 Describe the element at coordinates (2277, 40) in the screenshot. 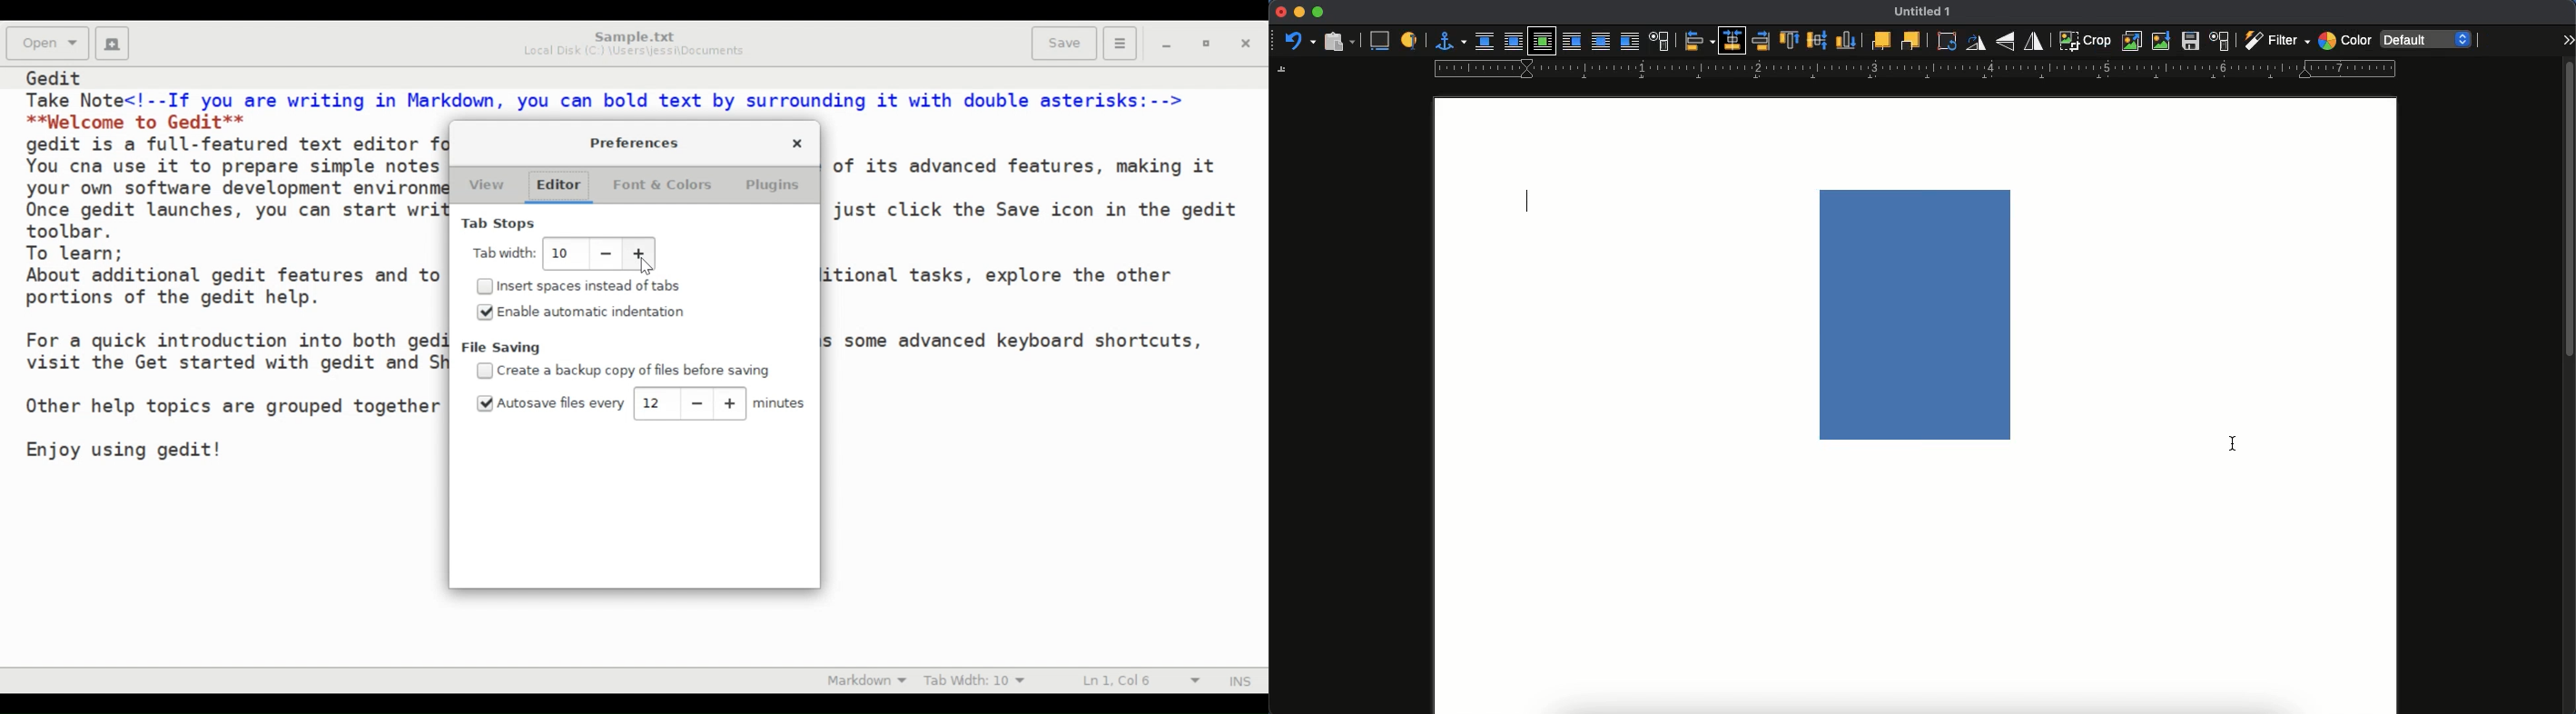

I see `filter` at that location.